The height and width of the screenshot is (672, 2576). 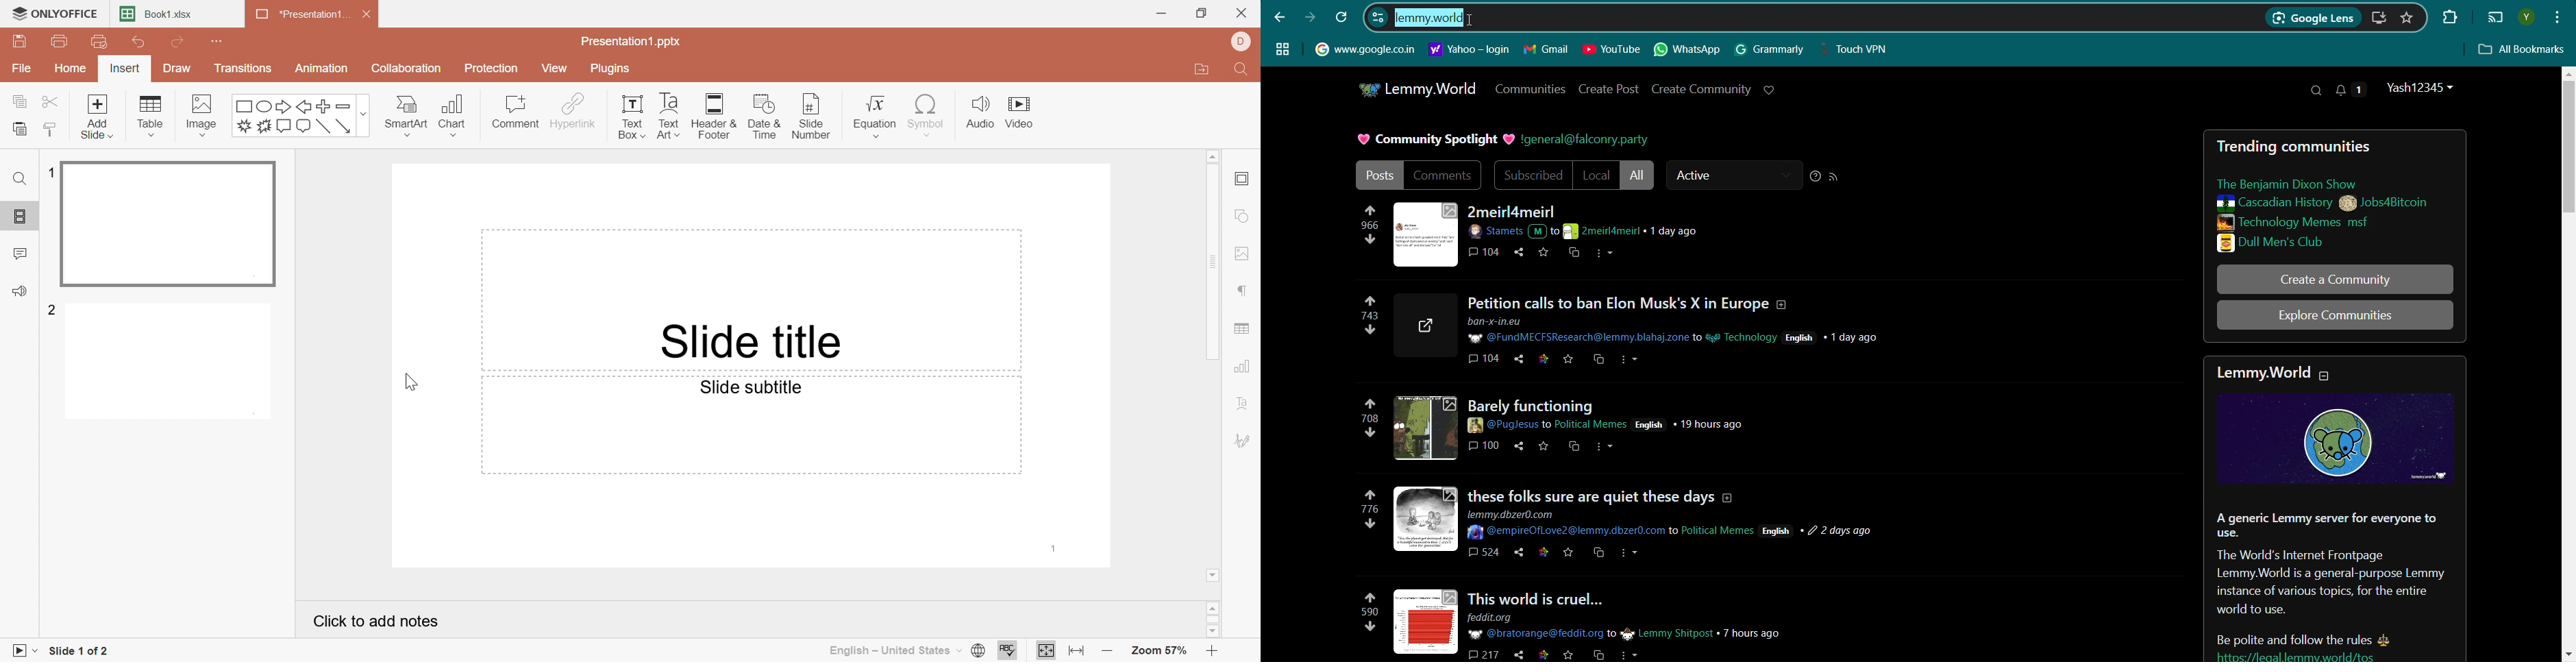 I want to click on Quick Print, so click(x=96, y=41).